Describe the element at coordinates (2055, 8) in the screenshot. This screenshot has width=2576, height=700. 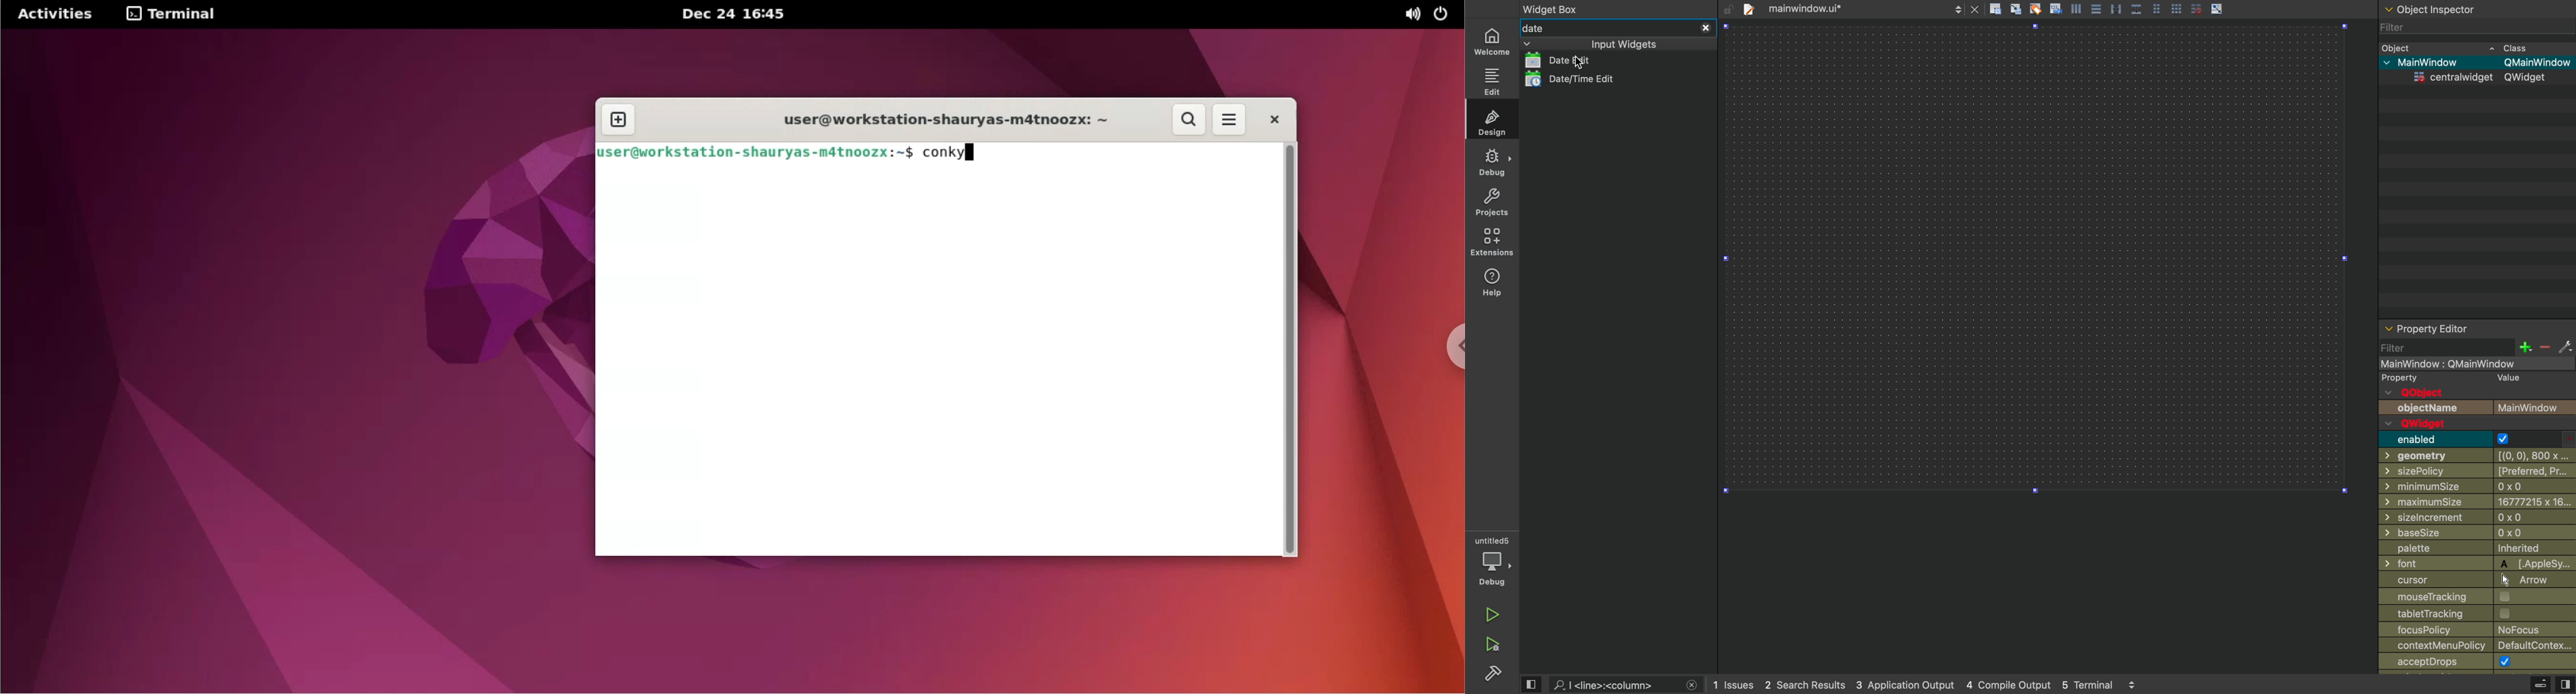
I see `insert text` at that location.